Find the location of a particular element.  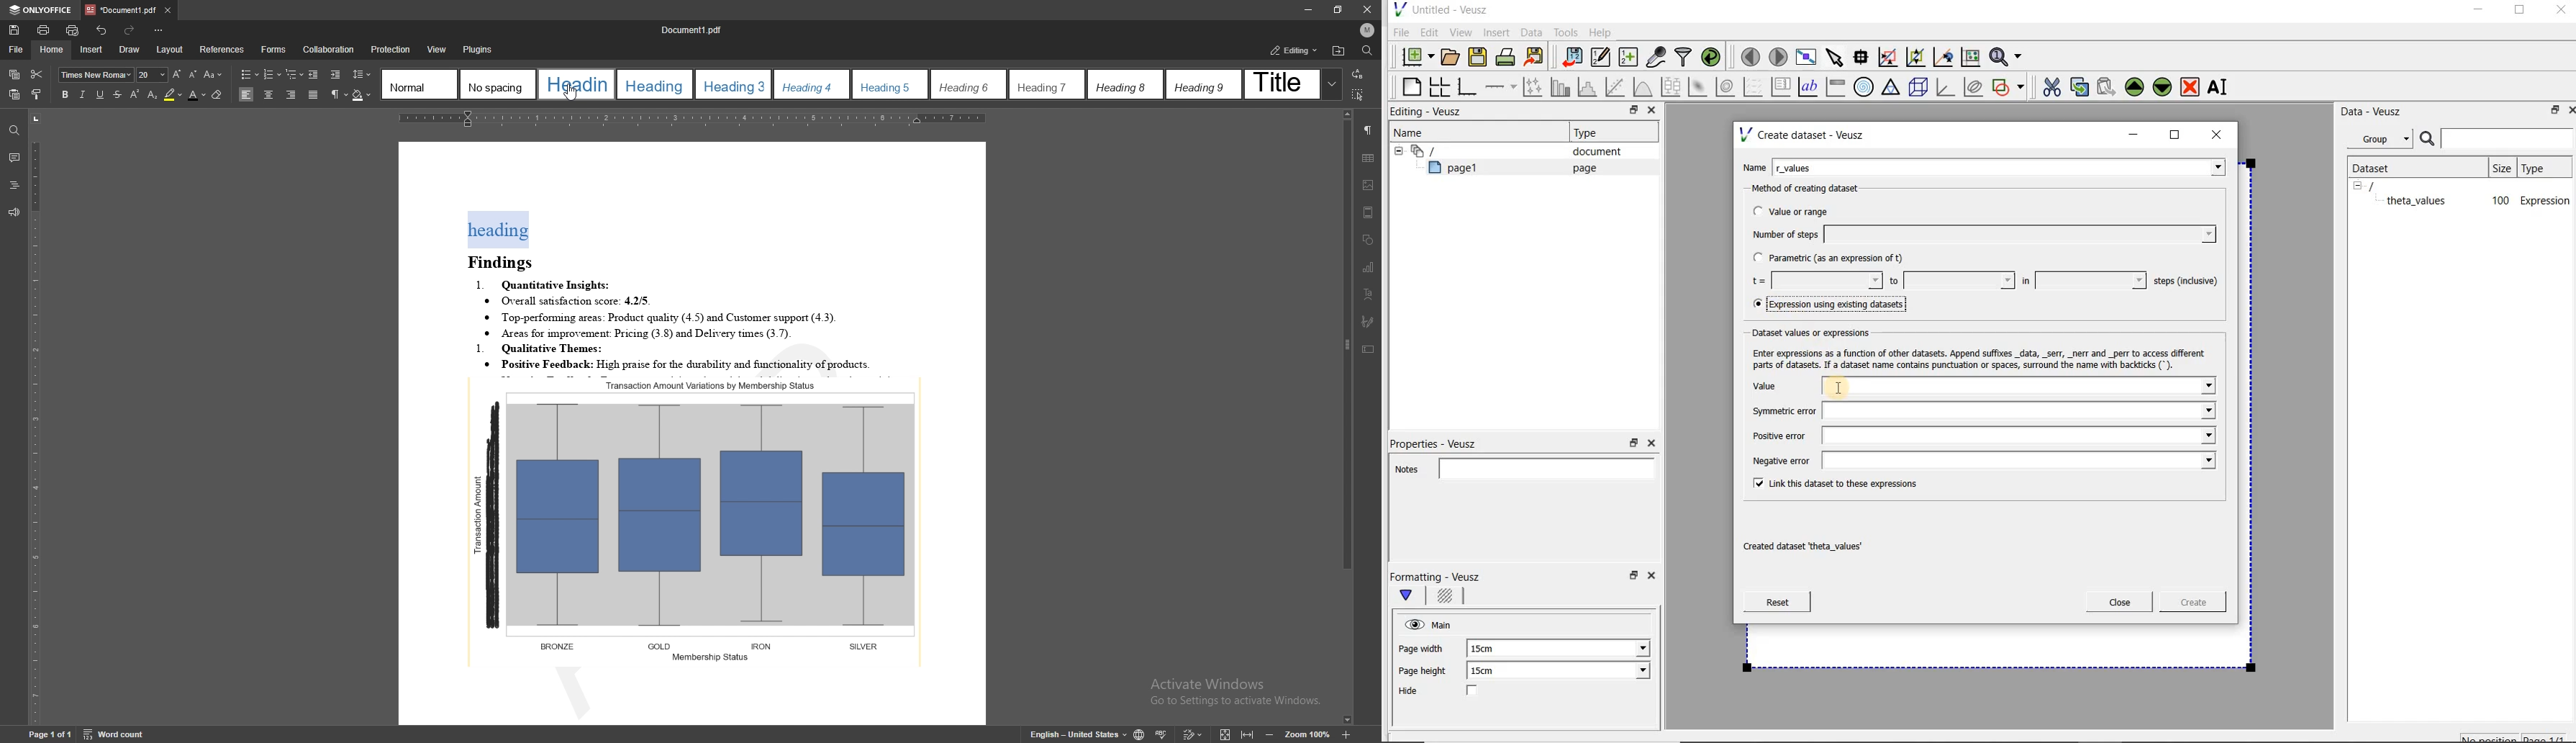

copy the selected widget is located at coordinates (2081, 86).